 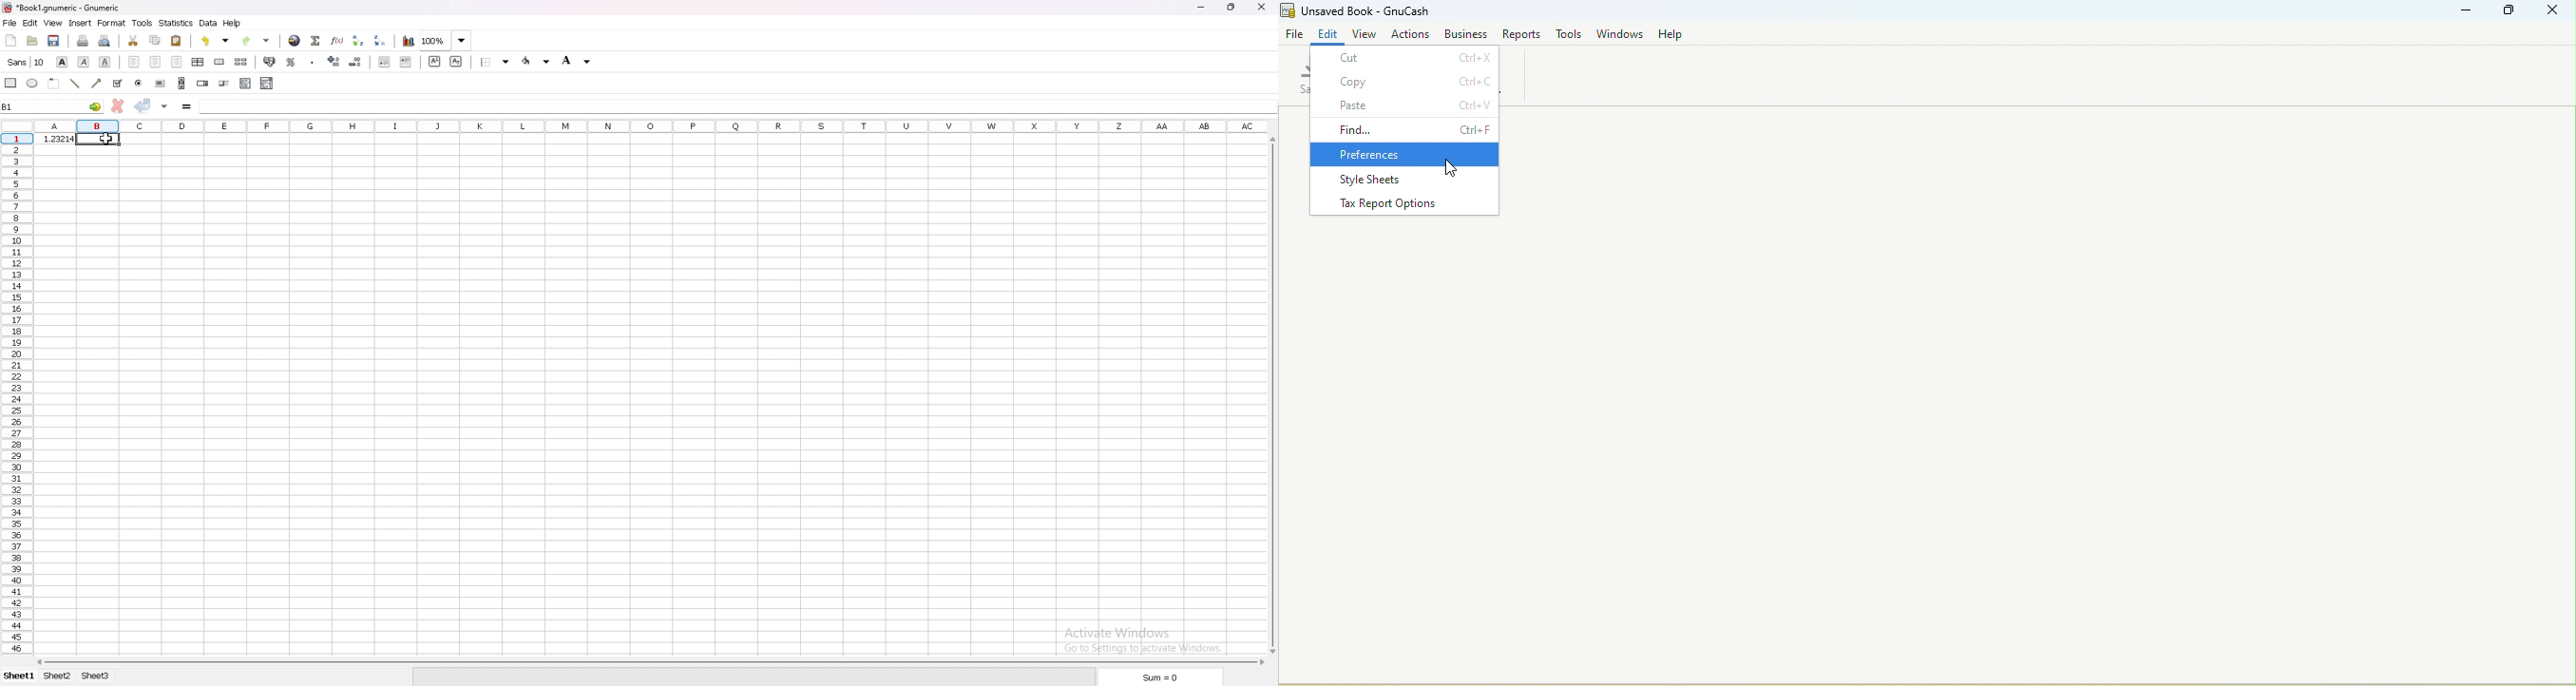 I want to click on button, so click(x=161, y=84).